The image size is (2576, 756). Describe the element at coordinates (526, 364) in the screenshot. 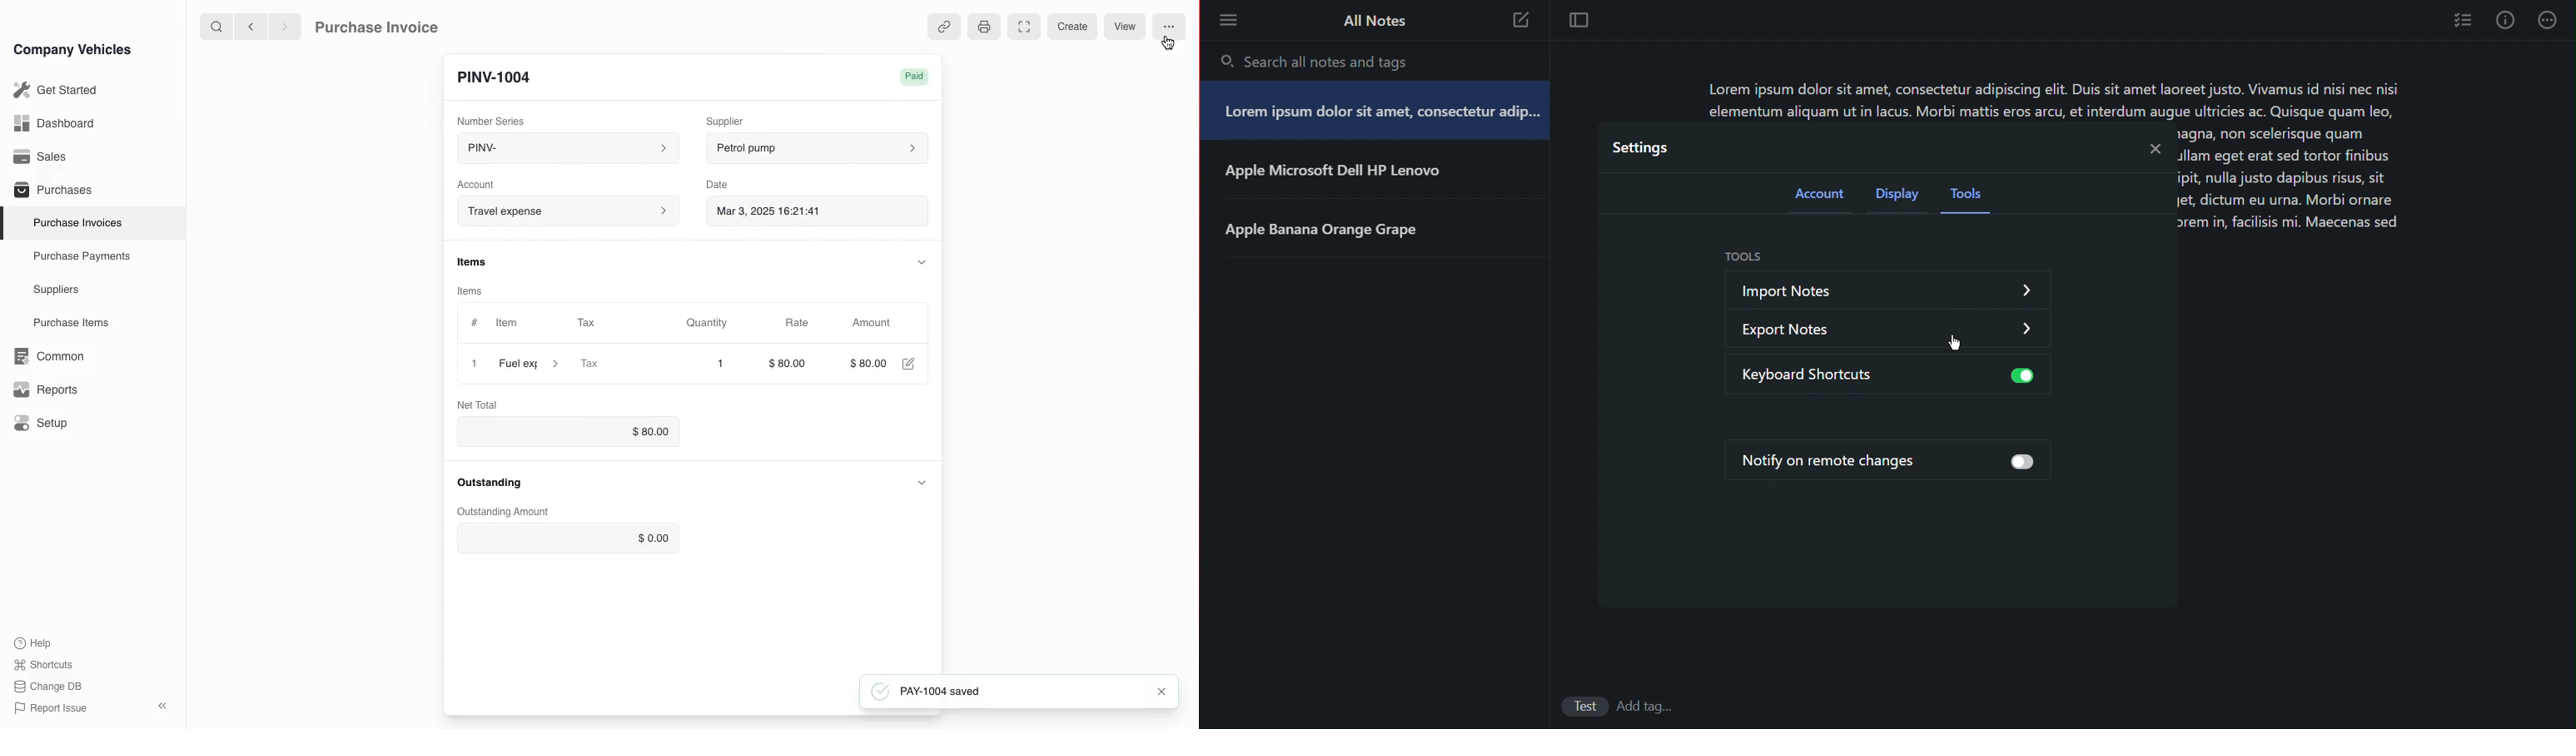

I see `item  ` at that location.